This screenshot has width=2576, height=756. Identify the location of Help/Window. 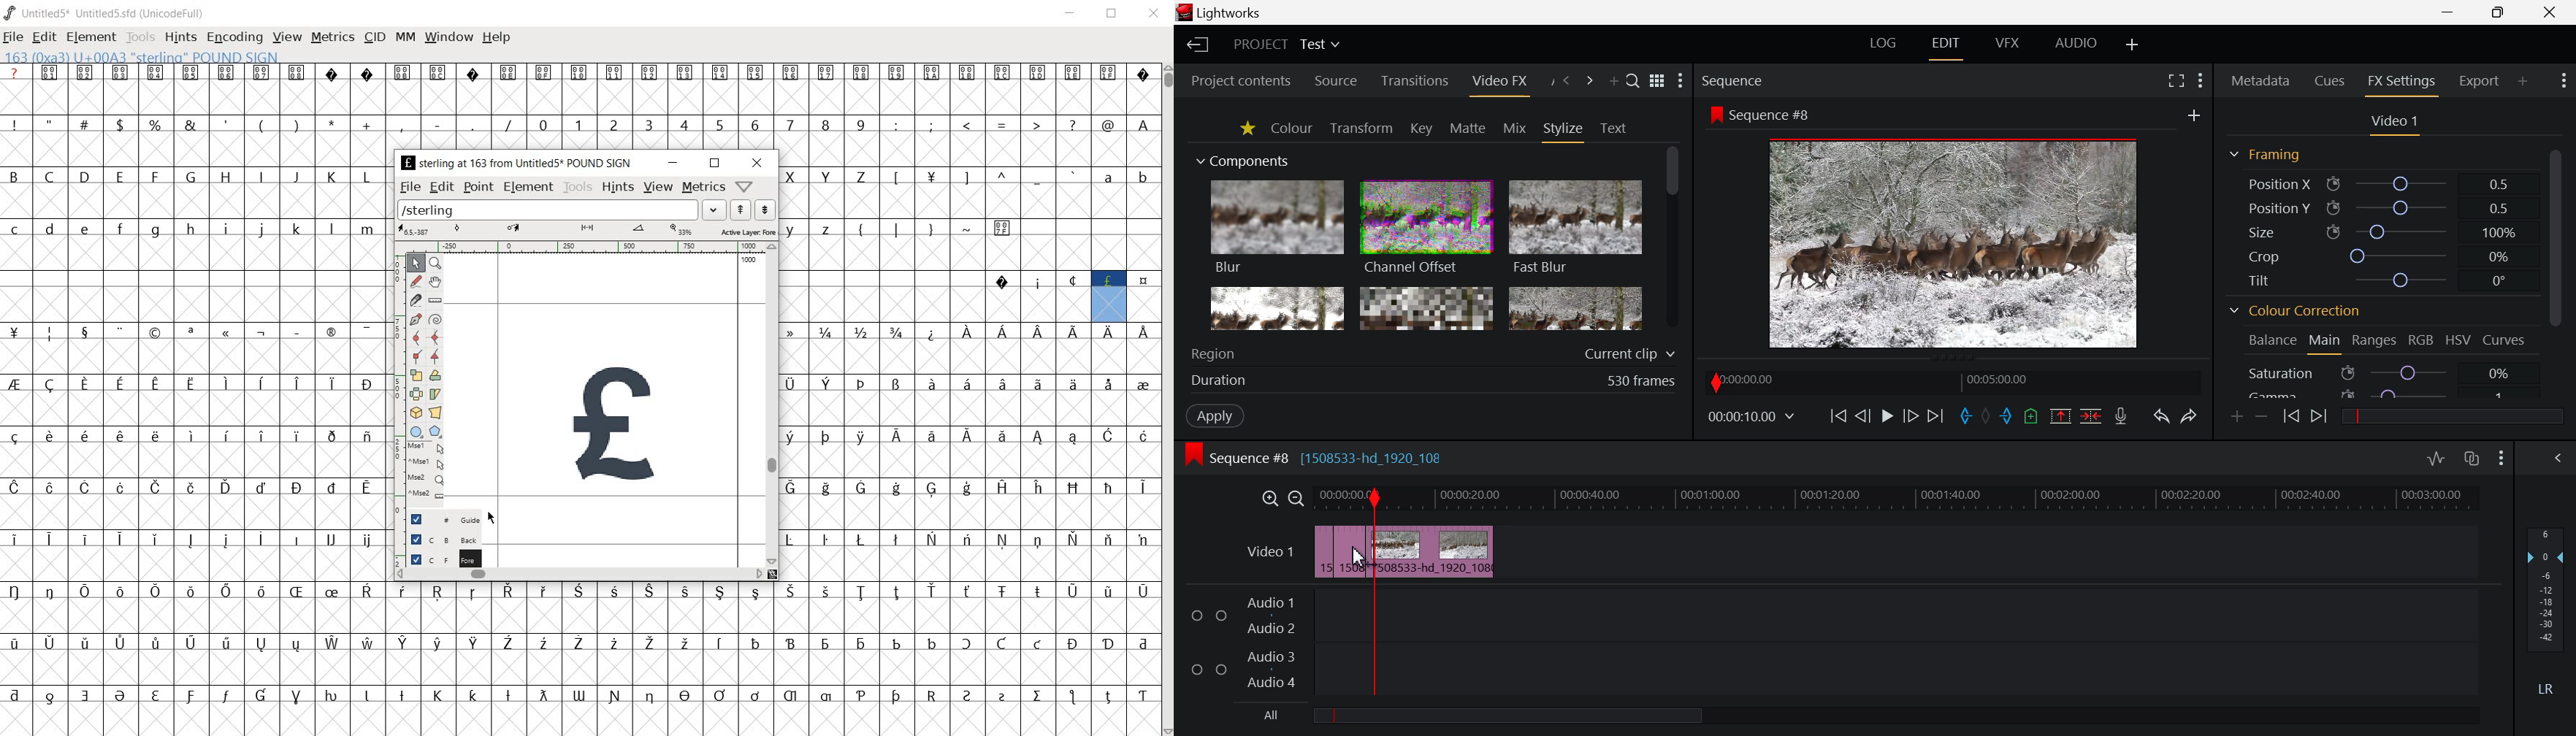
(746, 187).